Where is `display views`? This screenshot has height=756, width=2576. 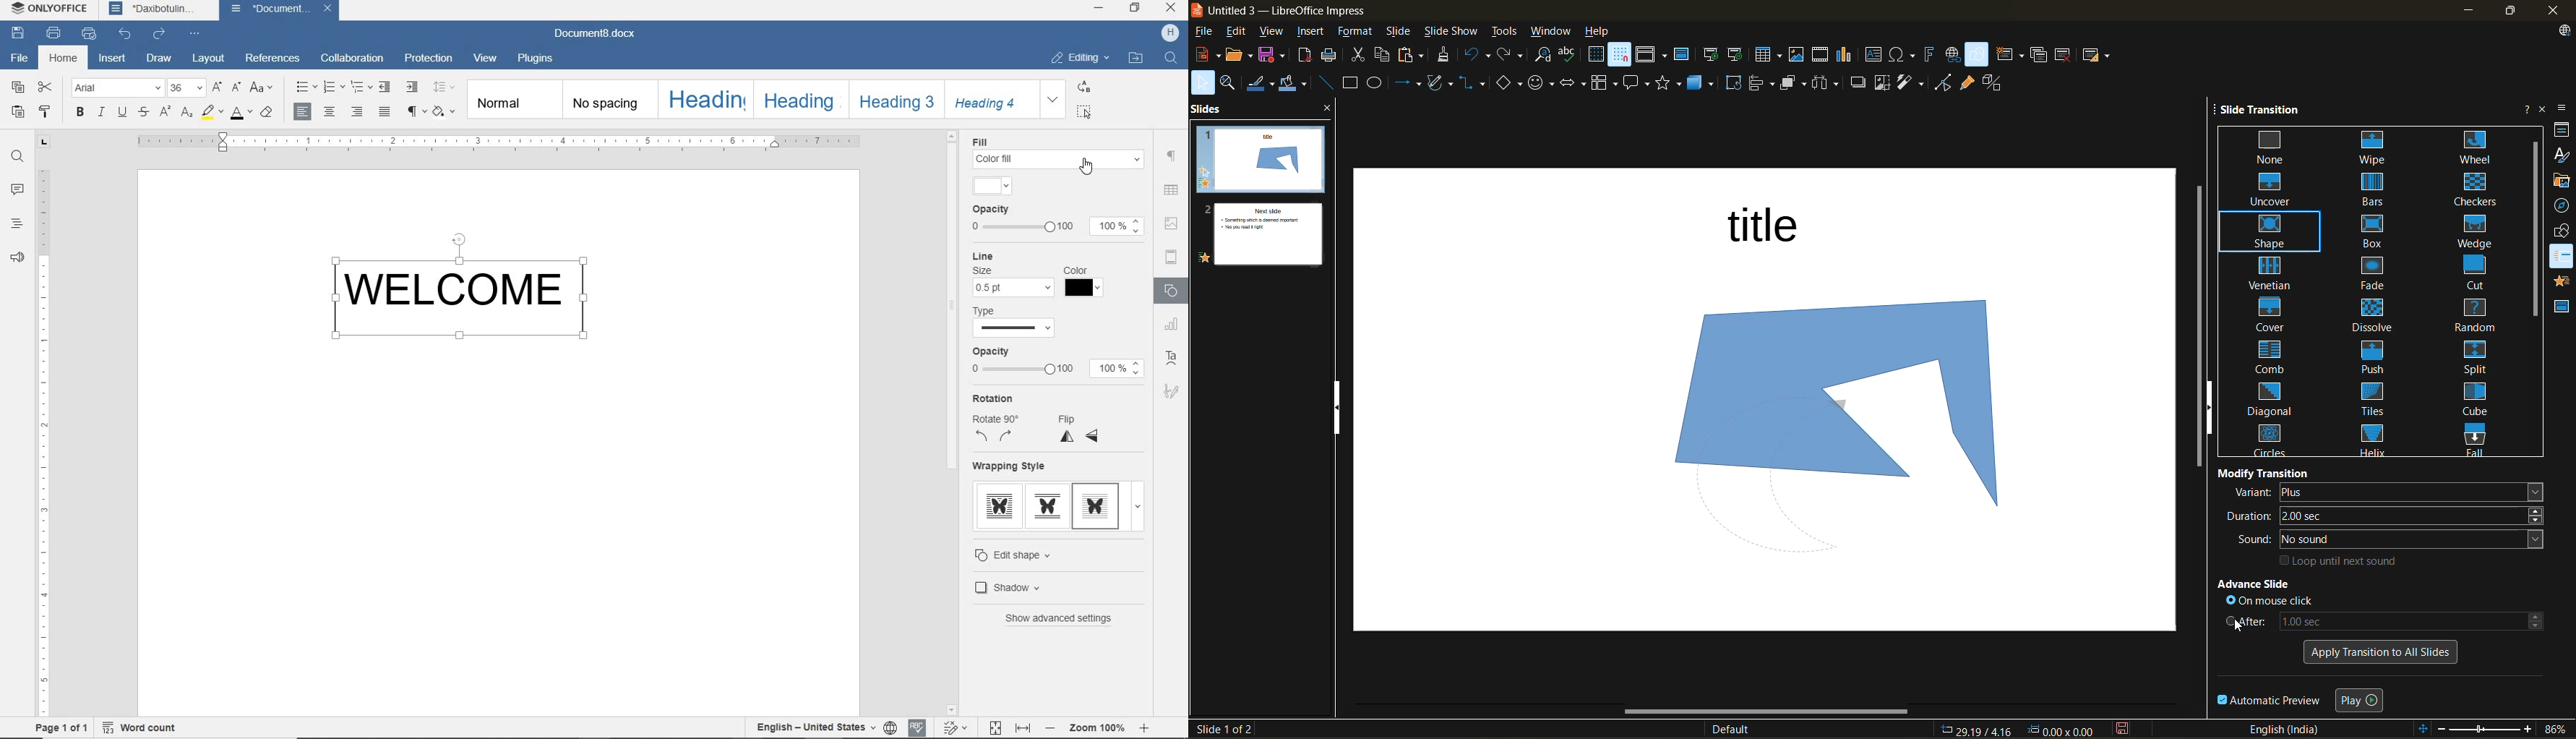 display views is located at coordinates (1652, 56).